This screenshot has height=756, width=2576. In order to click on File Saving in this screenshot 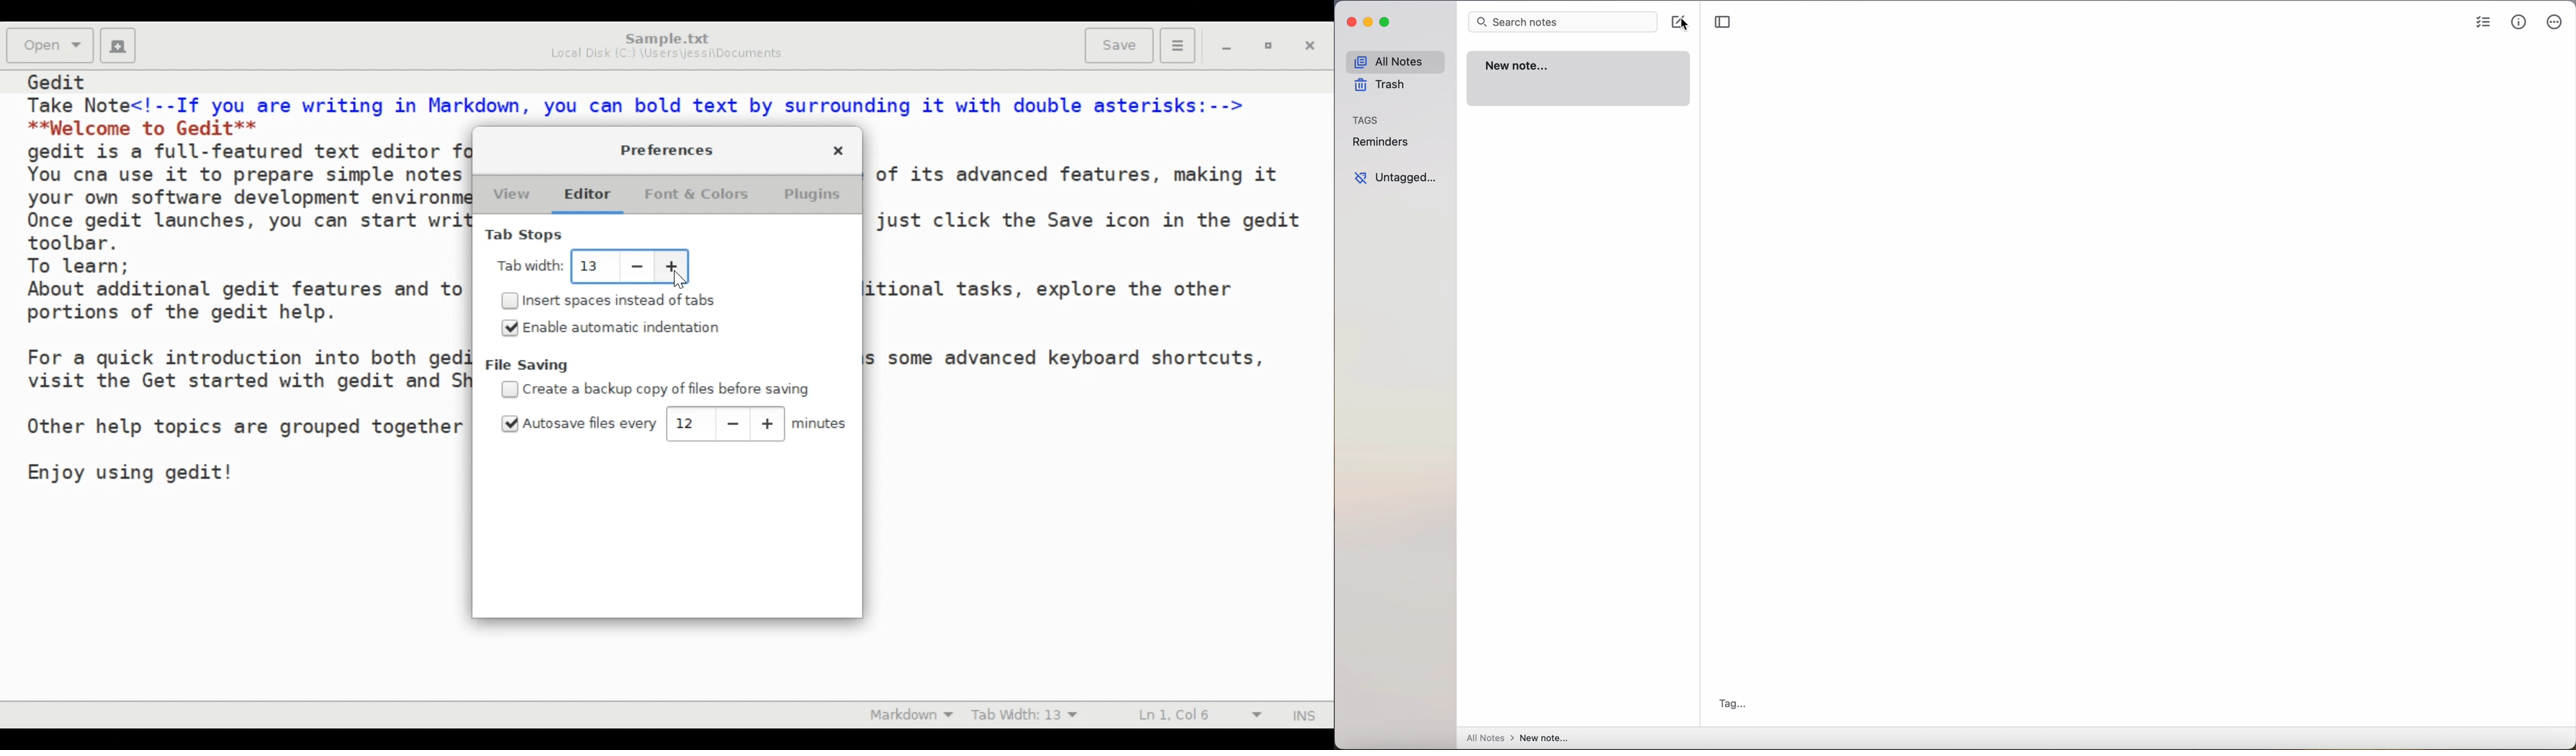, I will do `click(532, 365)`.